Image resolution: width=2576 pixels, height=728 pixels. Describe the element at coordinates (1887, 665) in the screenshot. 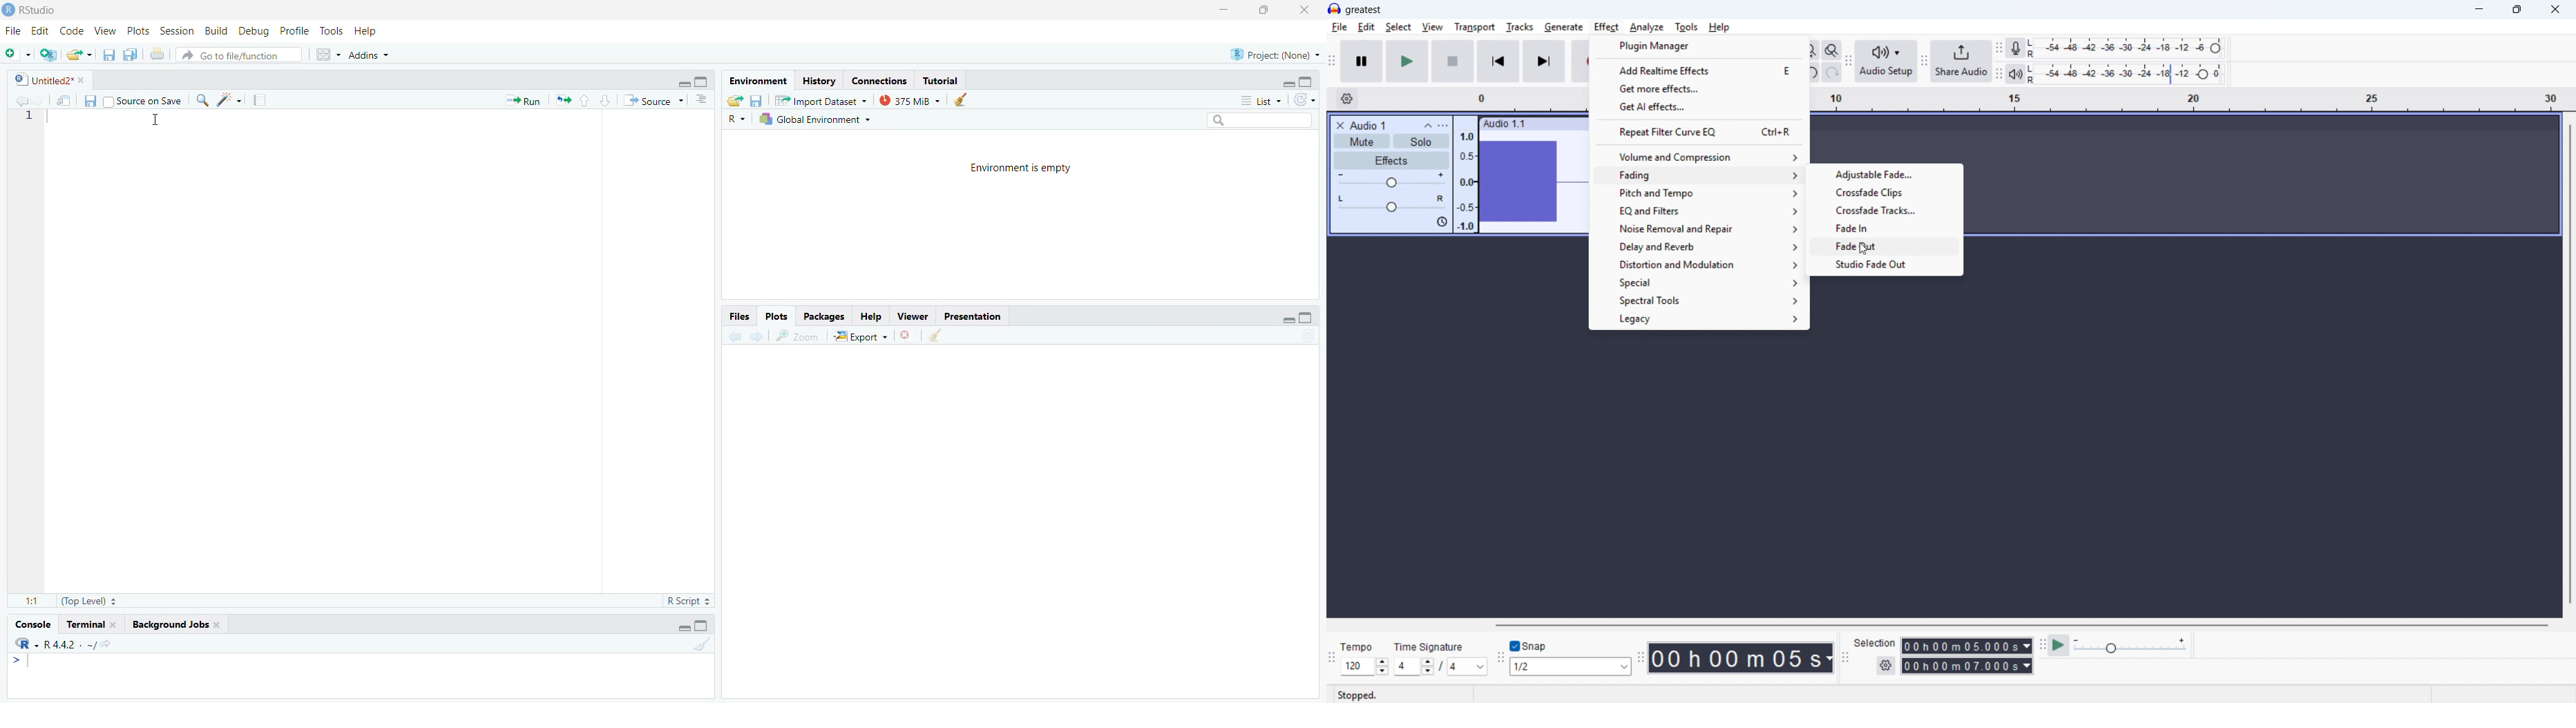

I see `Selection settings ` at that location.